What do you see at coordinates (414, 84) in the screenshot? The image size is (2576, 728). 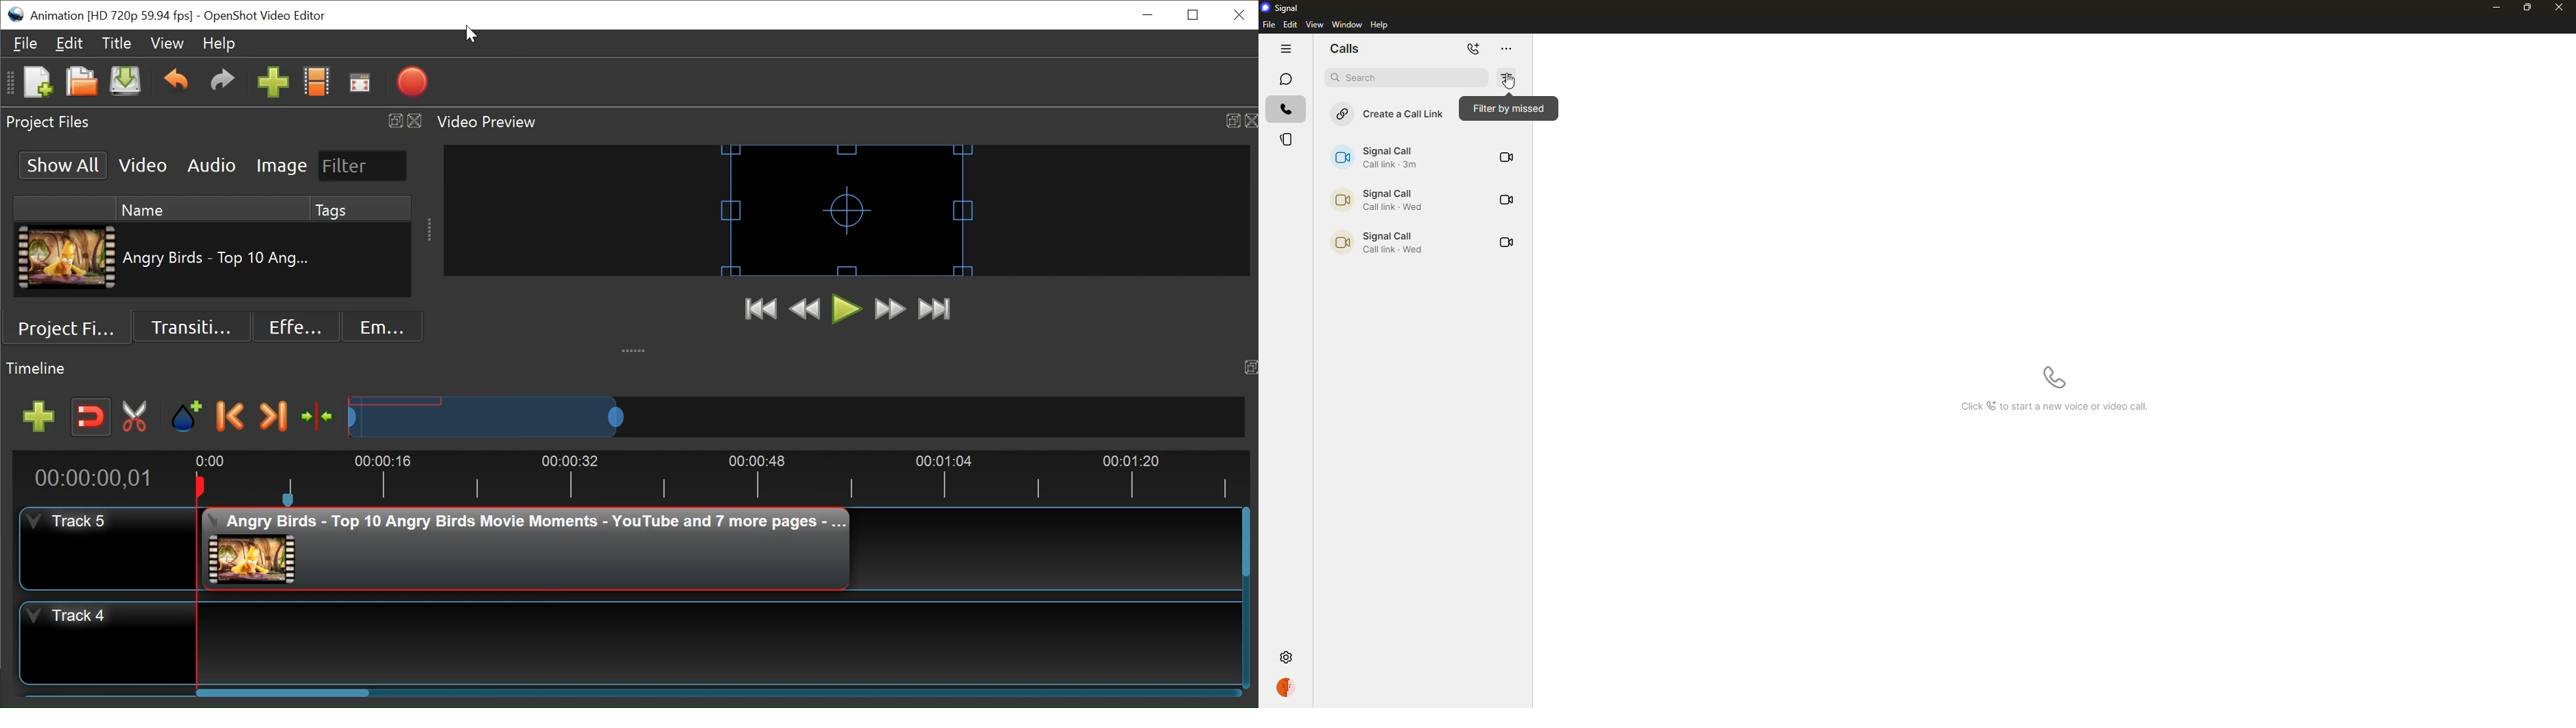 I see `Export Video` at bounding box center [414, 84].